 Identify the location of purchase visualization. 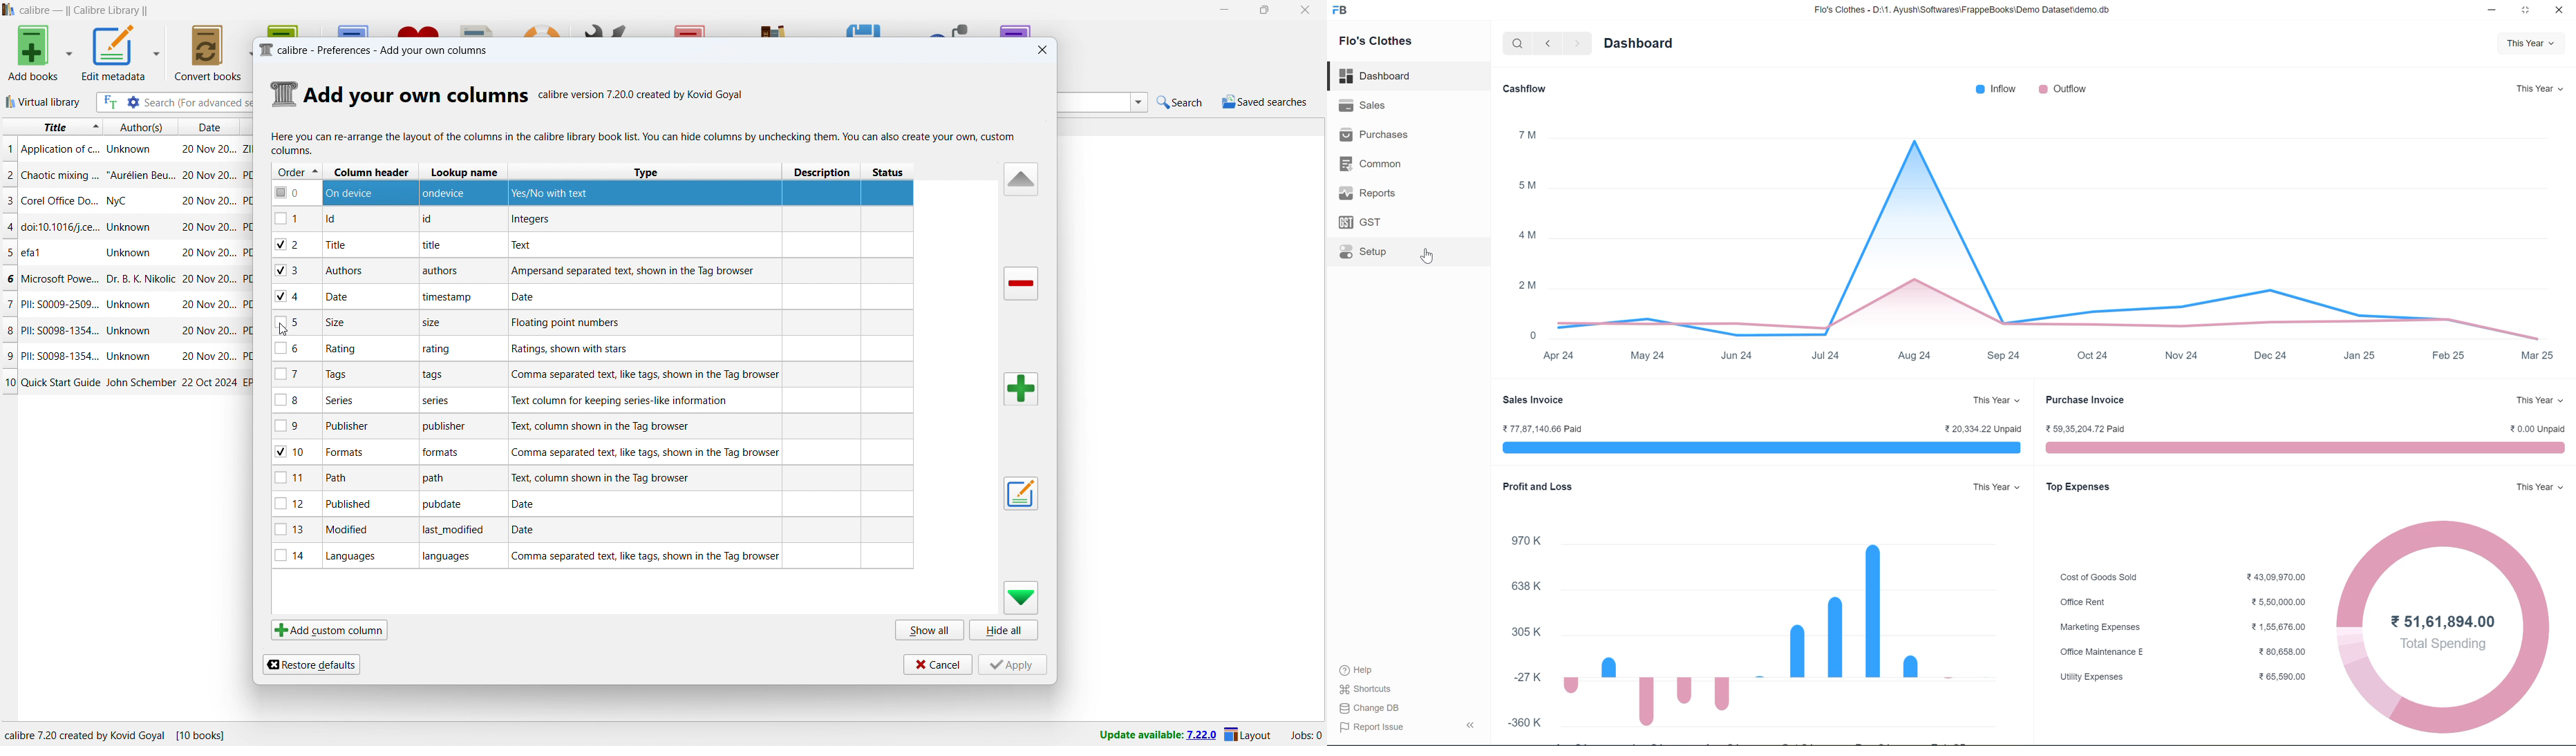
(2305, 447).